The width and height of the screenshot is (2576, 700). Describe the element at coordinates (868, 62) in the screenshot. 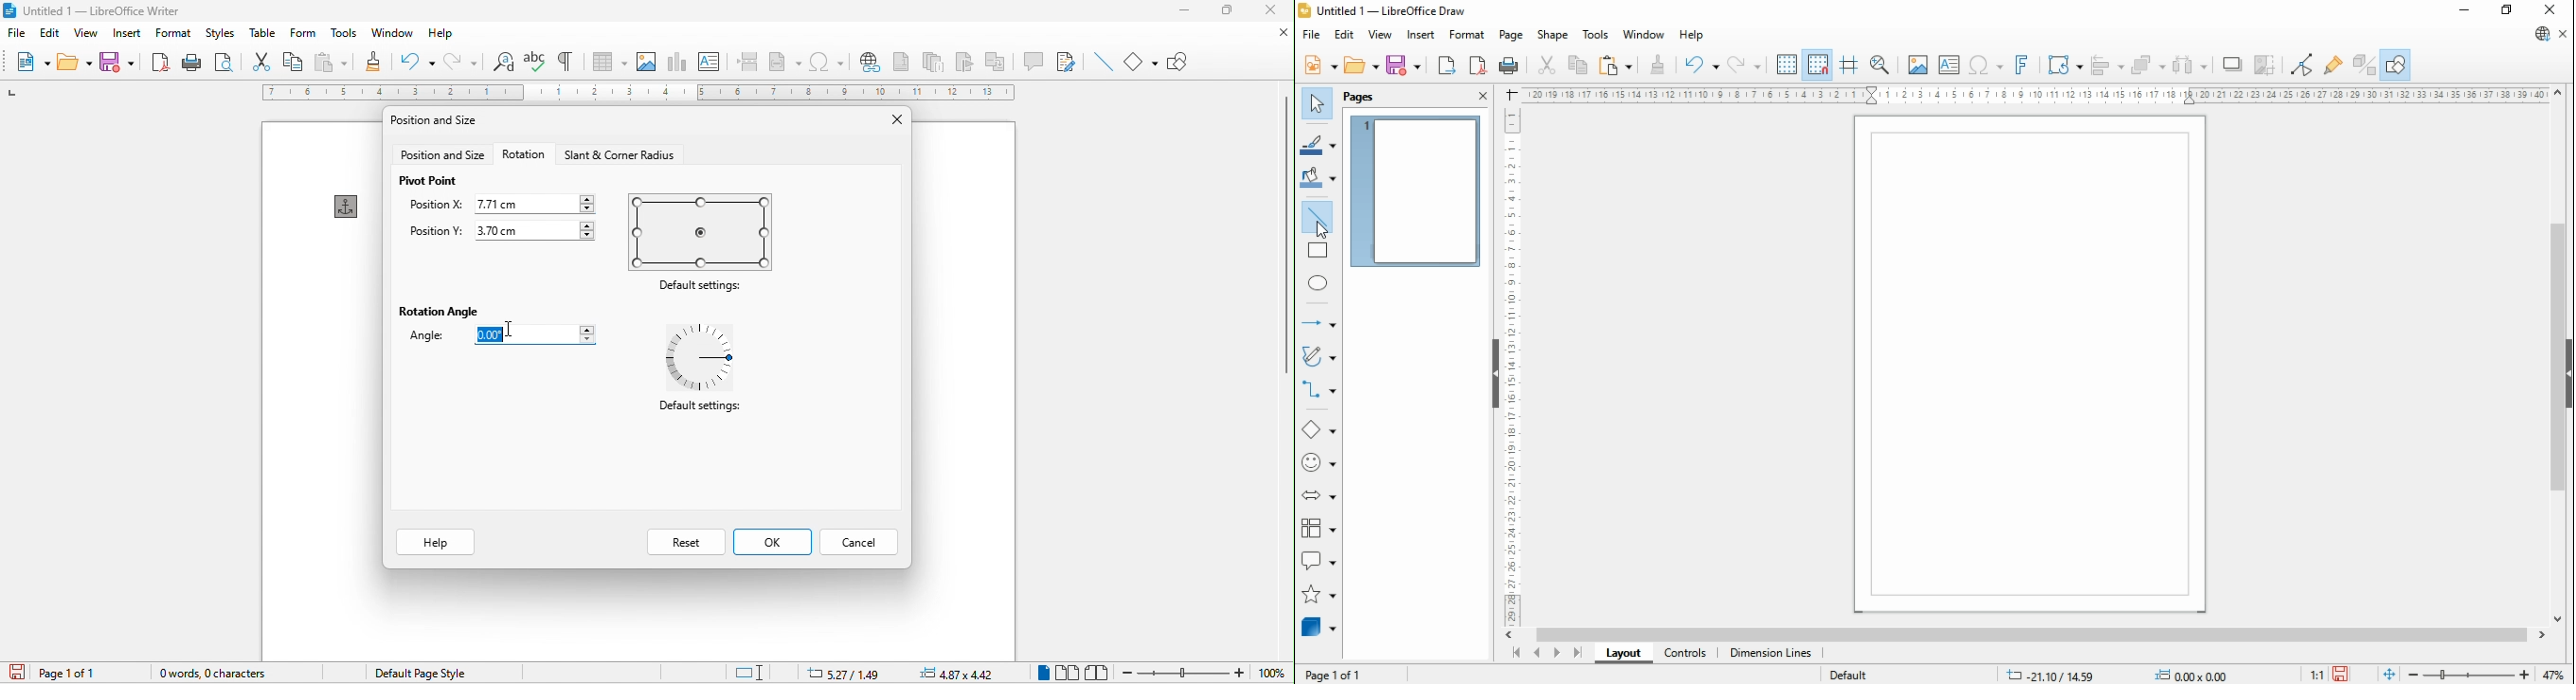

I see `hyperlink` at that location.